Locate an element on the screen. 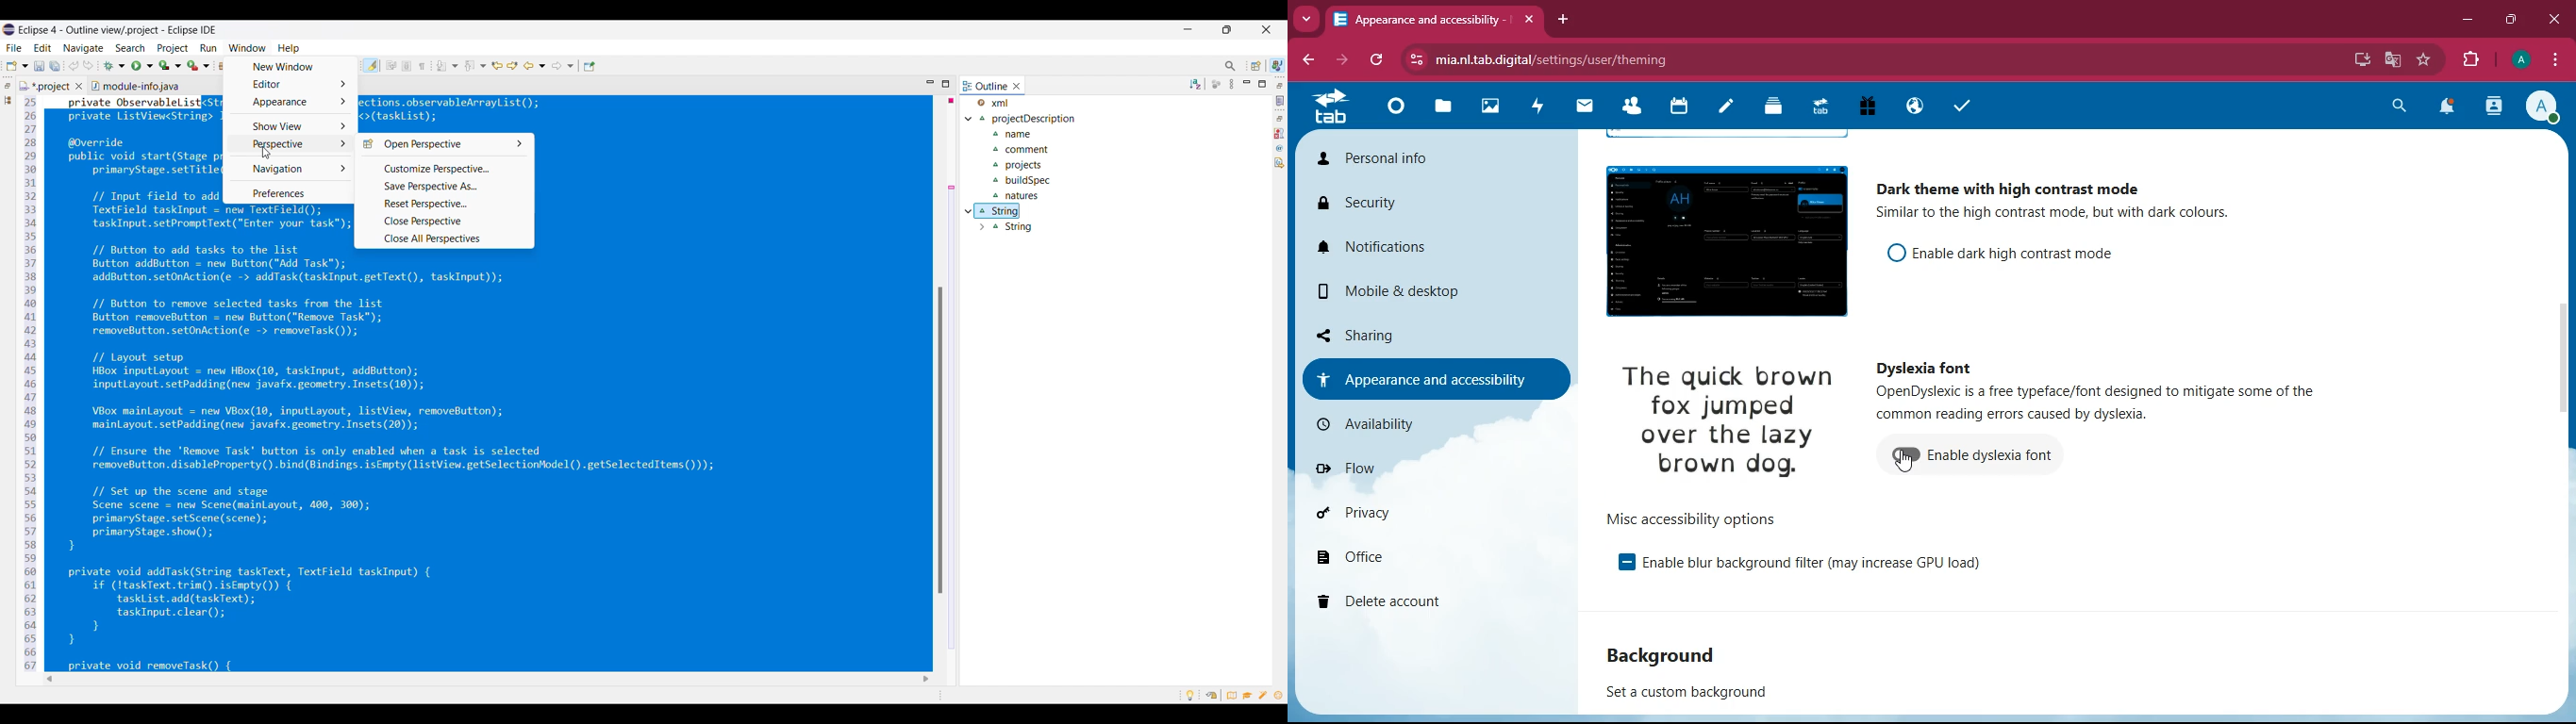 The width and height of the screenshot is (2576, 728). google translate is located at coordinates (2391, 60).